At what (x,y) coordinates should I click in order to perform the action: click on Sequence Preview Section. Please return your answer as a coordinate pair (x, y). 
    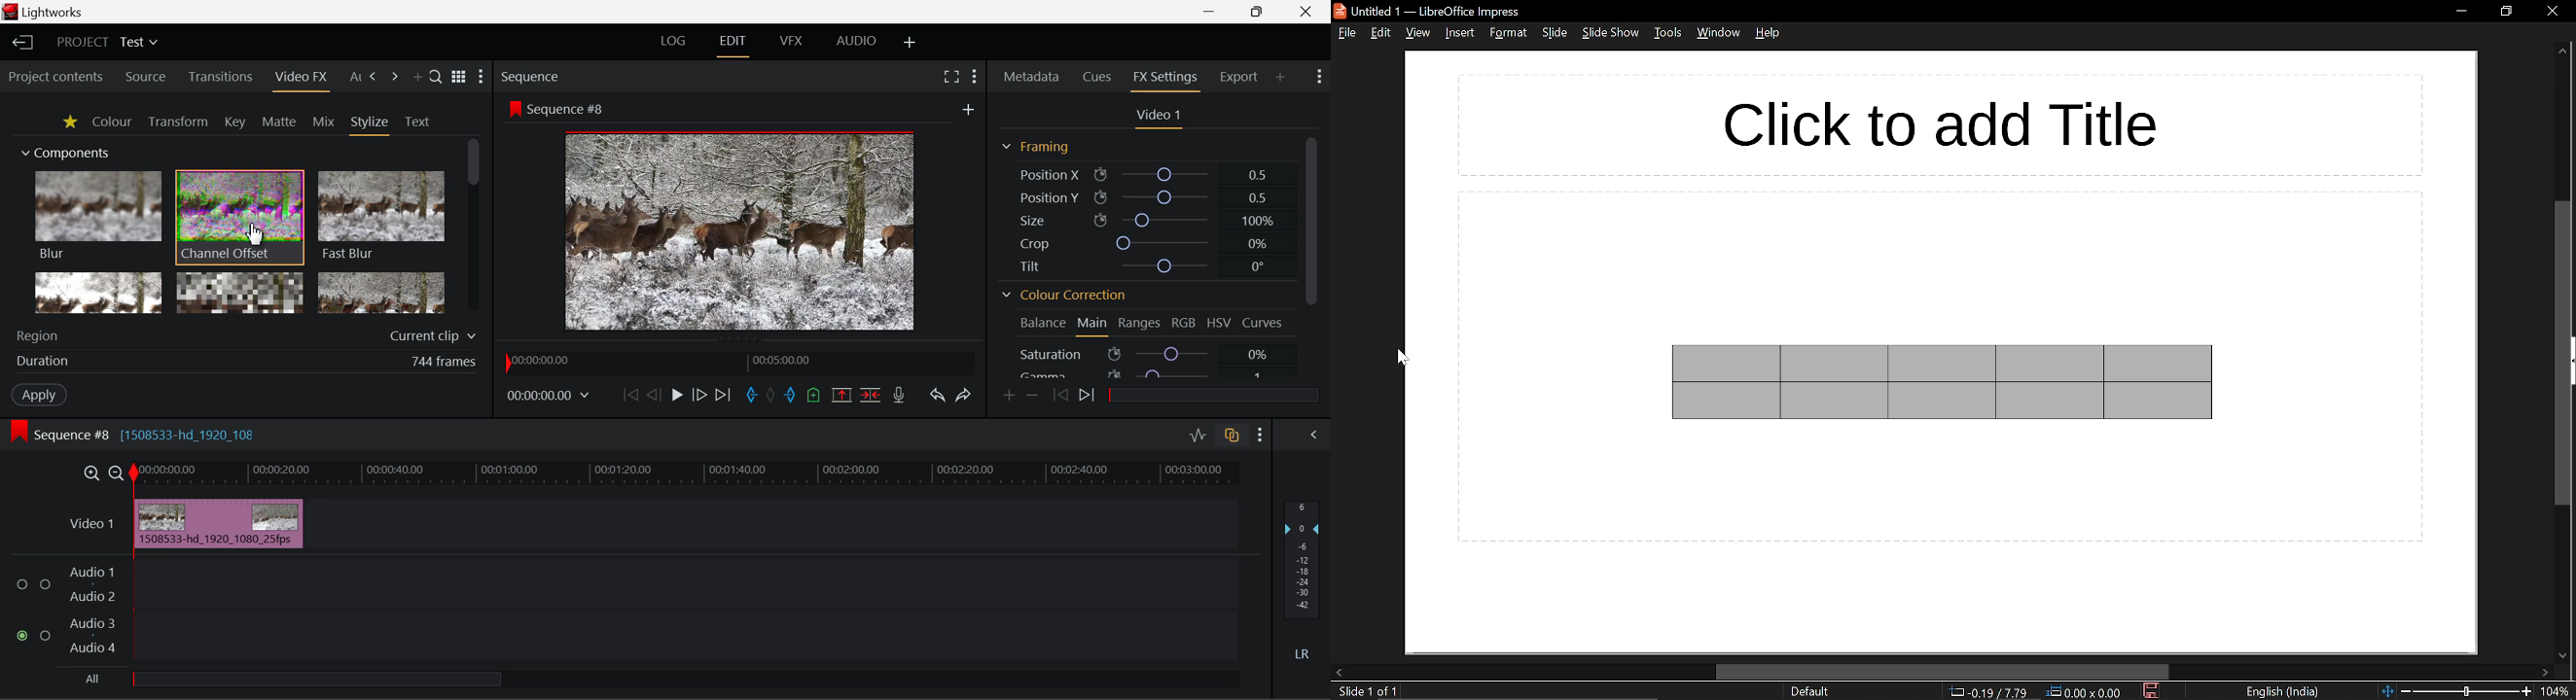
    Looking at the image, I should click on (532, 76).